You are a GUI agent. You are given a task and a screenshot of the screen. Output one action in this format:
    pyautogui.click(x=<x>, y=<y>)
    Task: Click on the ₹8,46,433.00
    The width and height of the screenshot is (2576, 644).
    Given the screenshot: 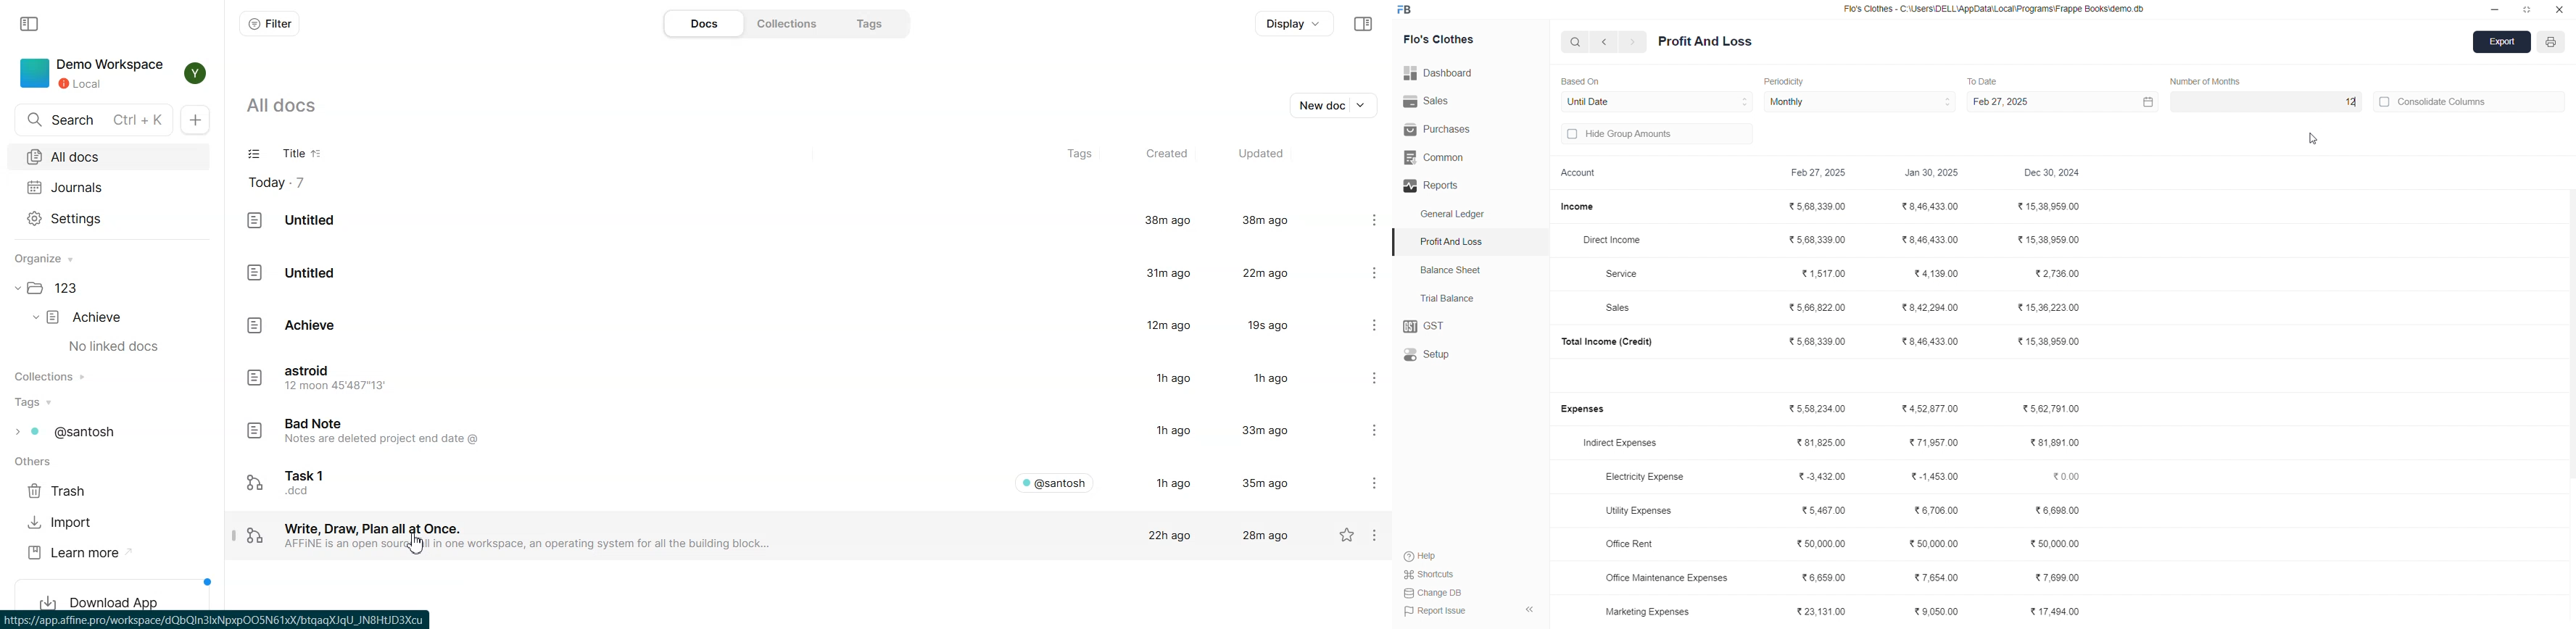 What is the action you would take?
    pyautogui.click(x=1934, y=240)
    